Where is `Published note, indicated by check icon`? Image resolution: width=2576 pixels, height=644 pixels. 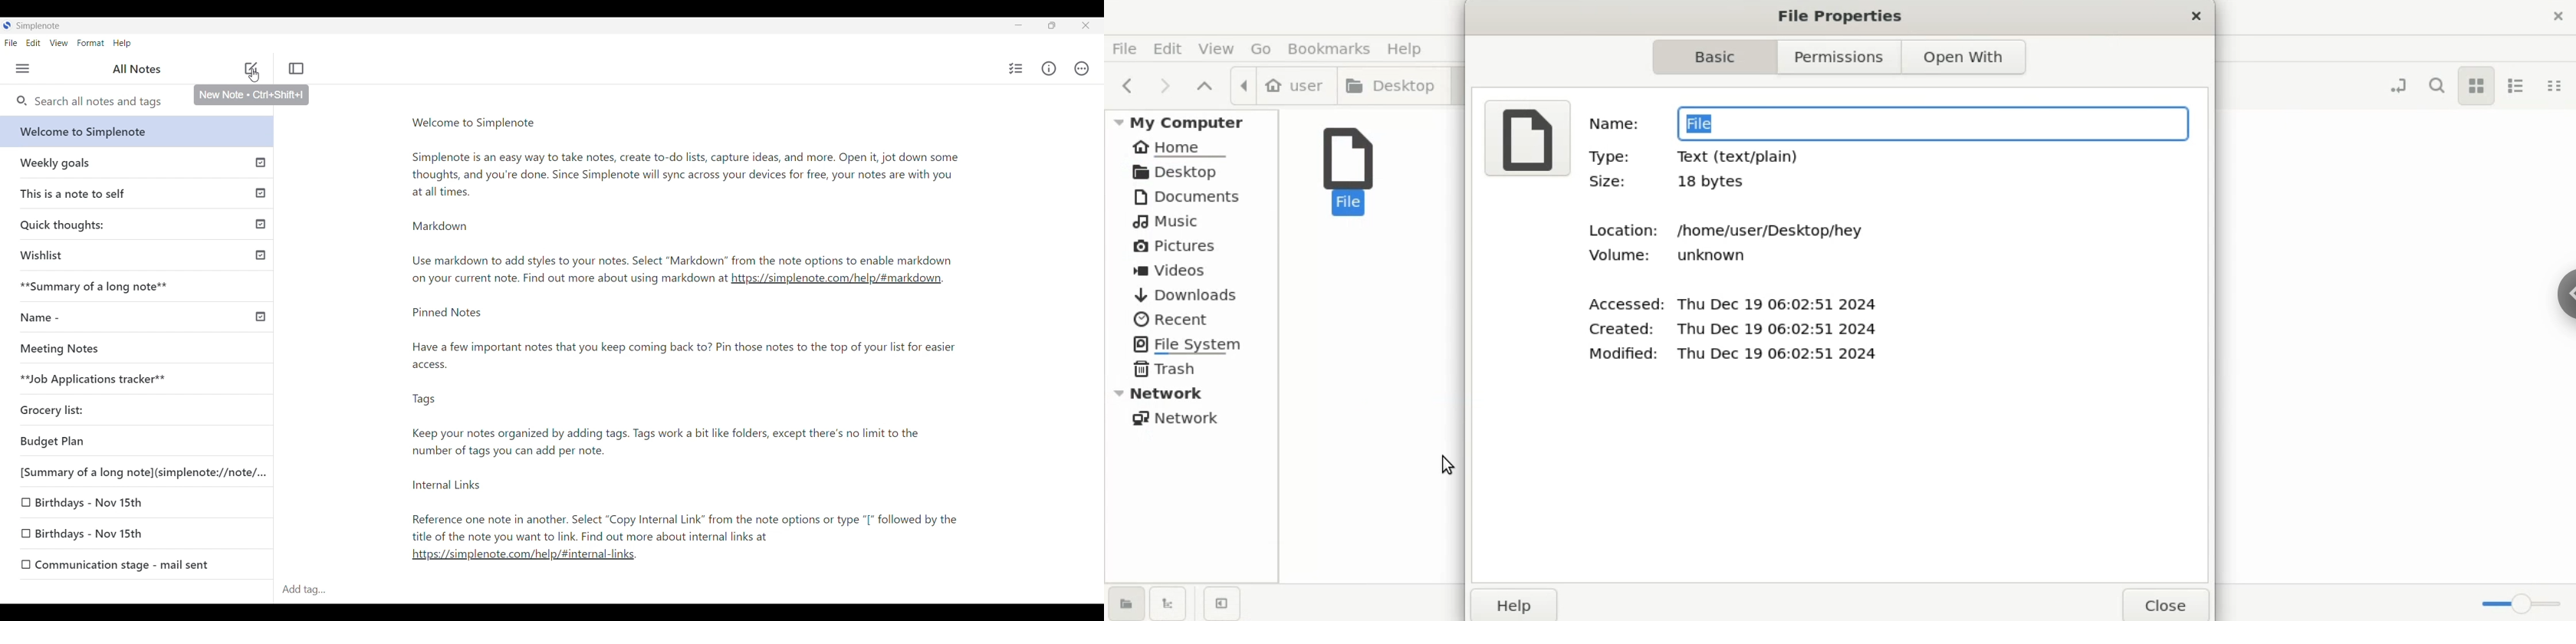
Published note, indicated by check icon is located at coordinates (143, 315).